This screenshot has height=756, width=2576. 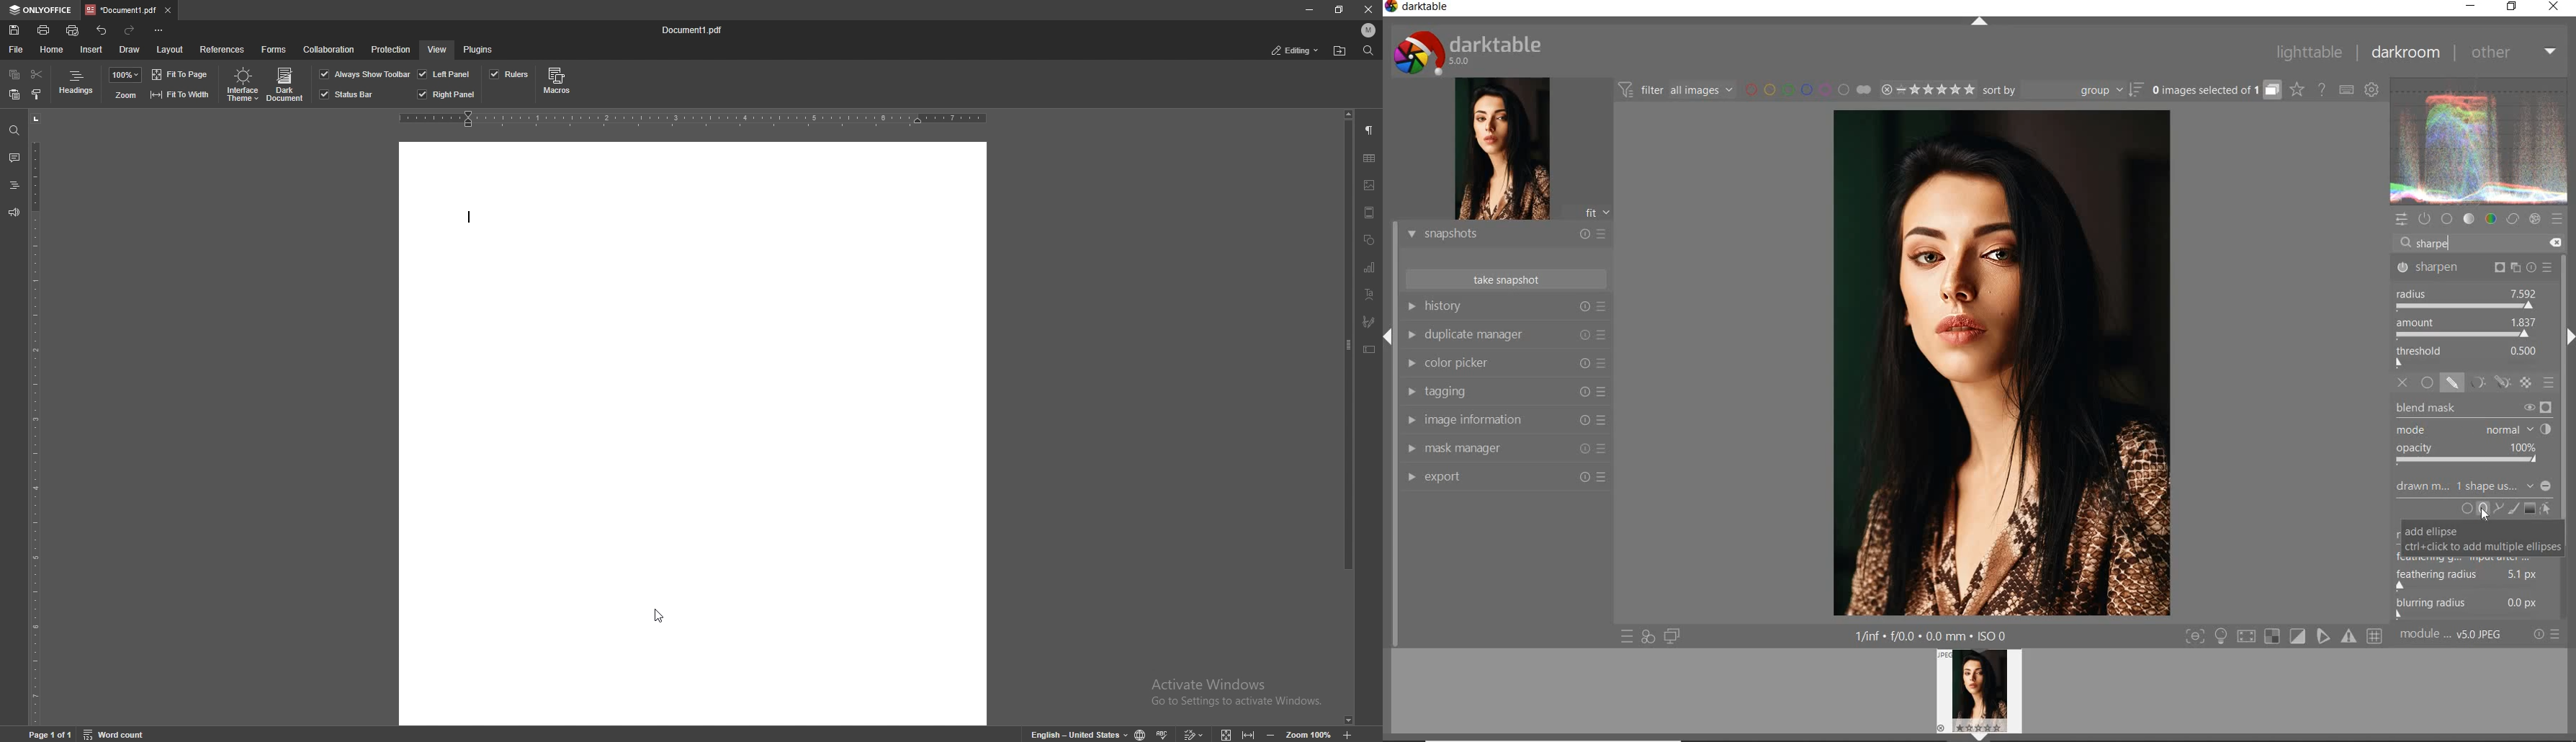 What do you see at coordinates (1369, 30) in the screenshot?
I see `profile` at bounding box center [1369, 30].